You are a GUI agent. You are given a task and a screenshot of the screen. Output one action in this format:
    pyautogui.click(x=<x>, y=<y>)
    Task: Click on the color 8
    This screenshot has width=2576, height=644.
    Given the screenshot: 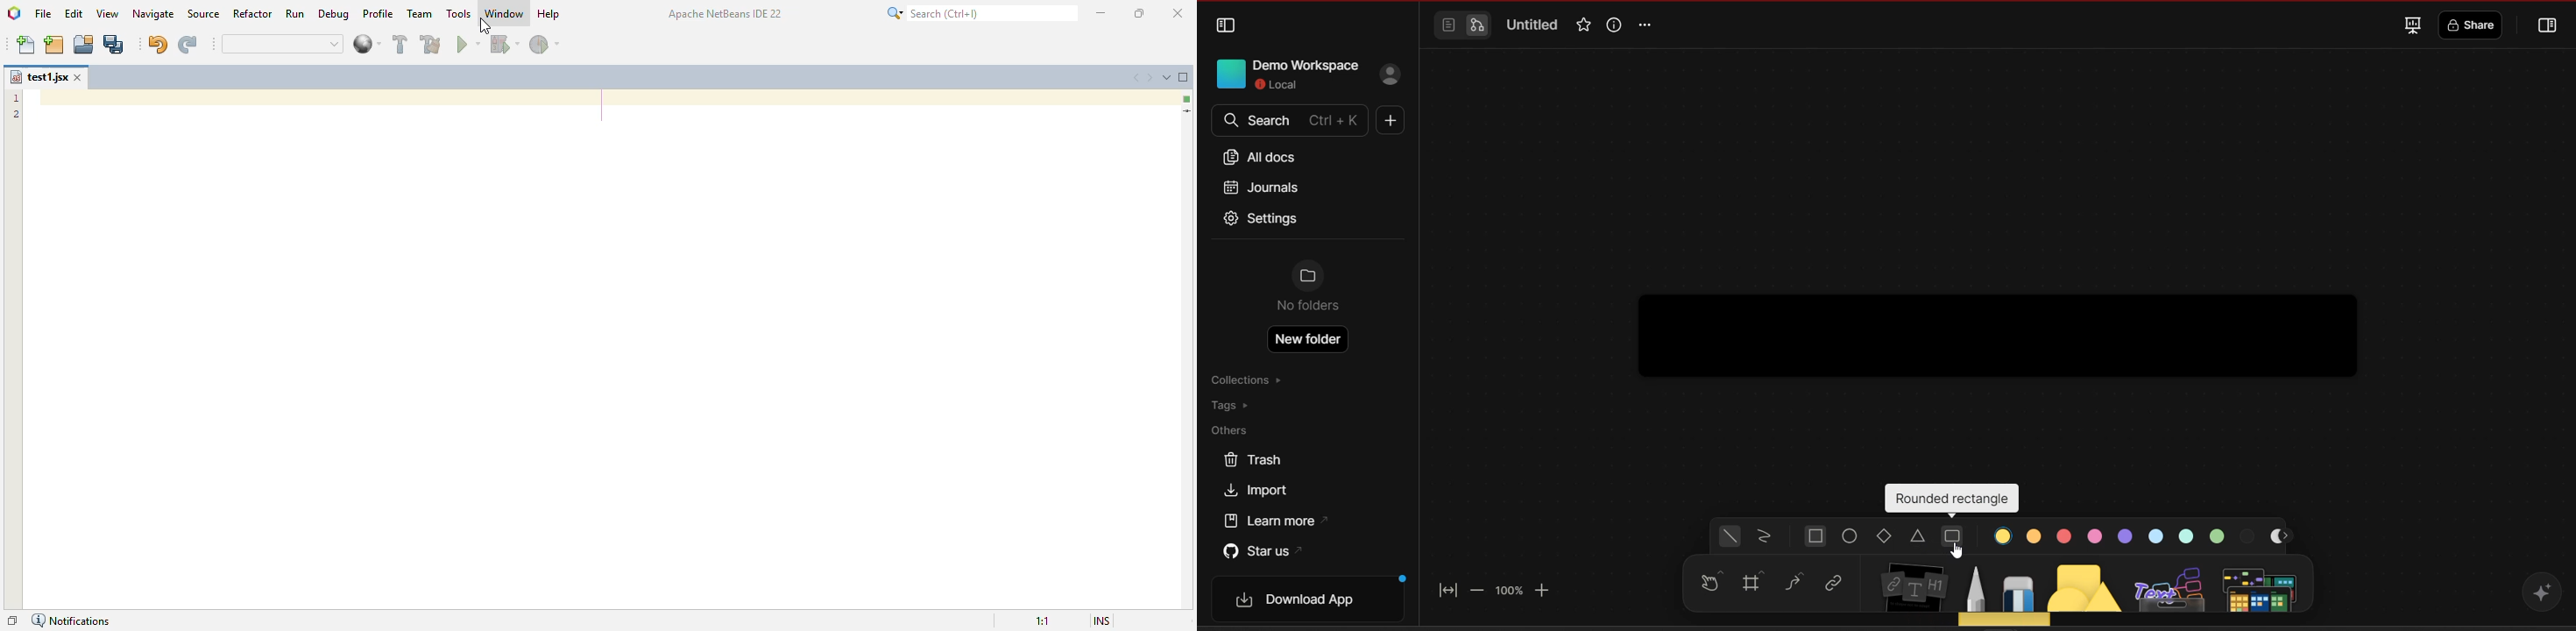 What is the action you would take?
    pyautogui.click(x=2219, y=535)
    